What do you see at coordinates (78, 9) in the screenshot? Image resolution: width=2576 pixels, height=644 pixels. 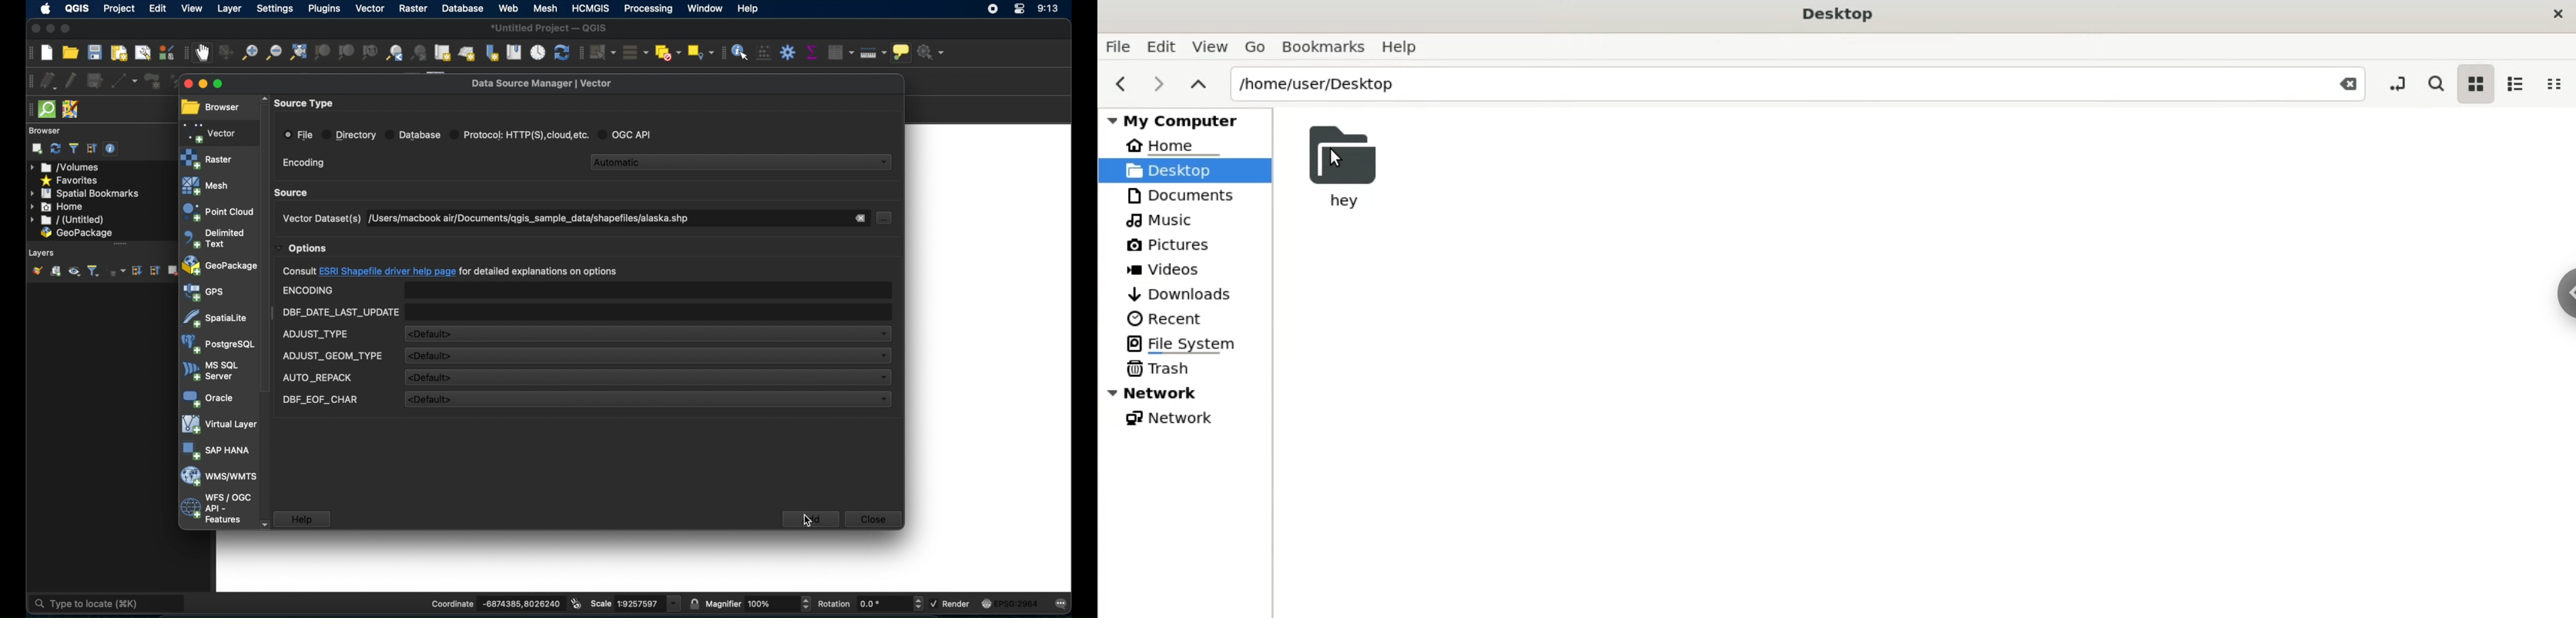 I see `QGIS` at bounding box center [78, 9].